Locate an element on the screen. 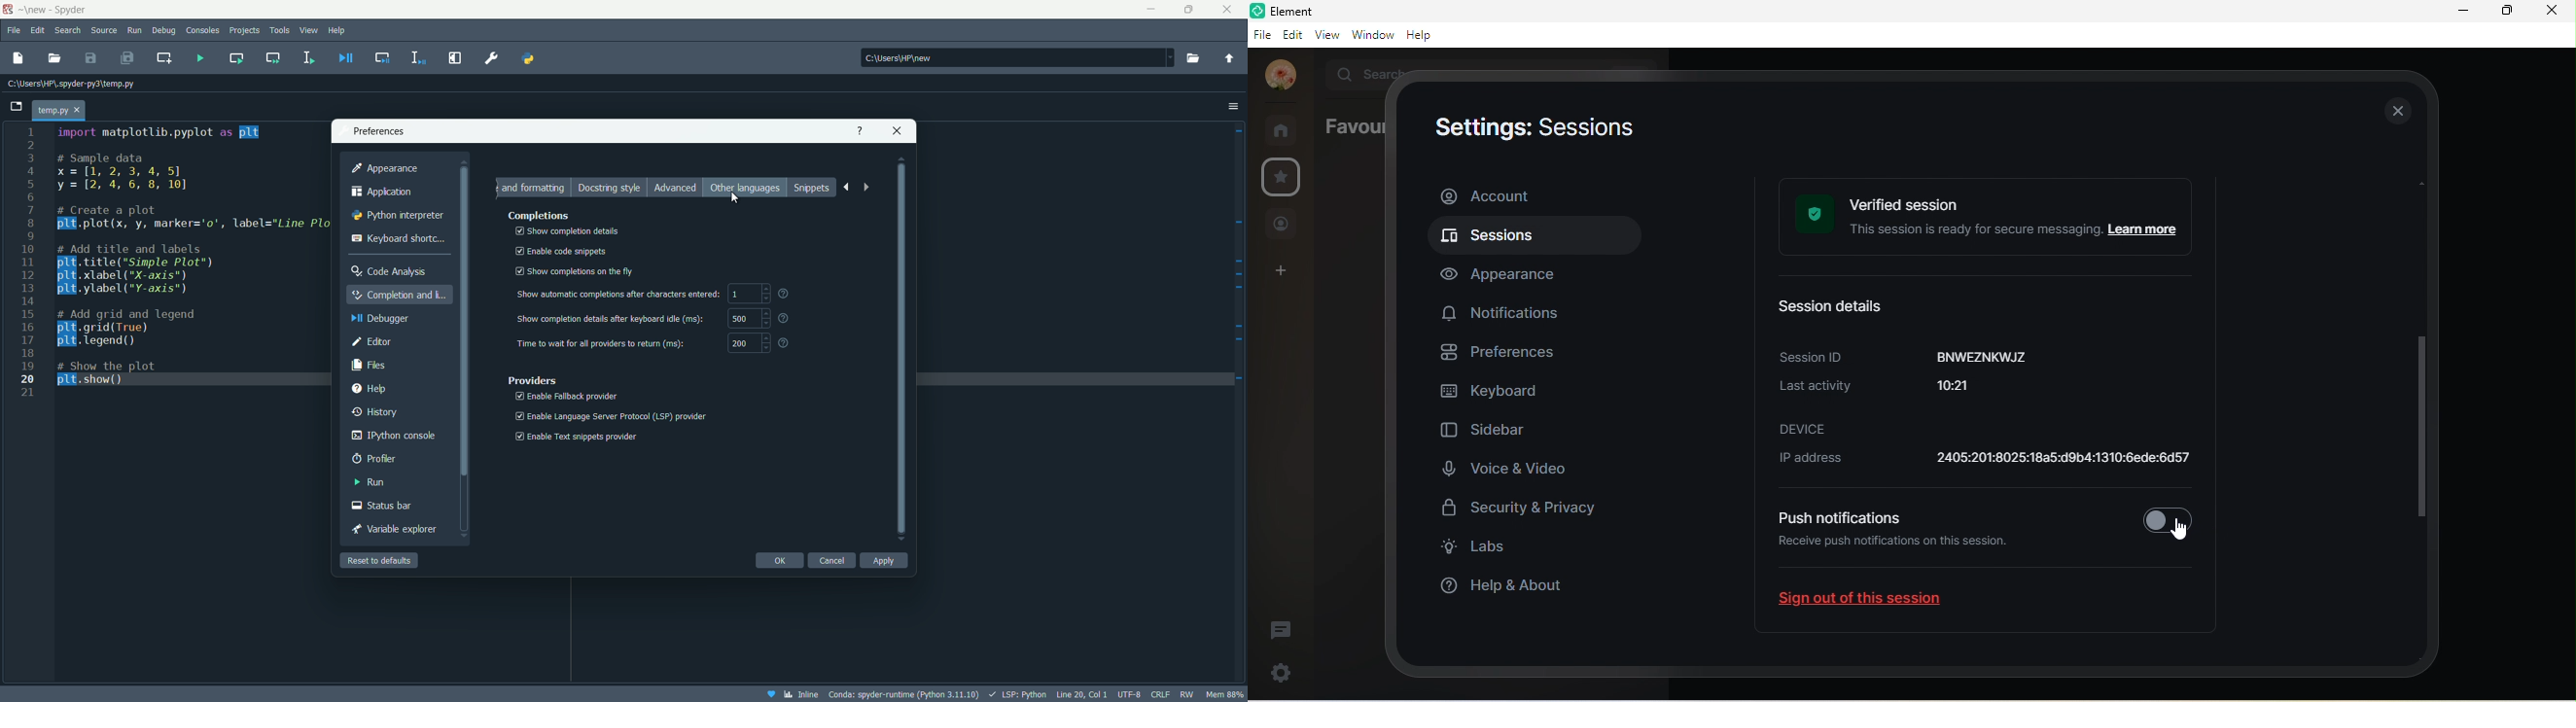  help is located at coordinates (369, 388).